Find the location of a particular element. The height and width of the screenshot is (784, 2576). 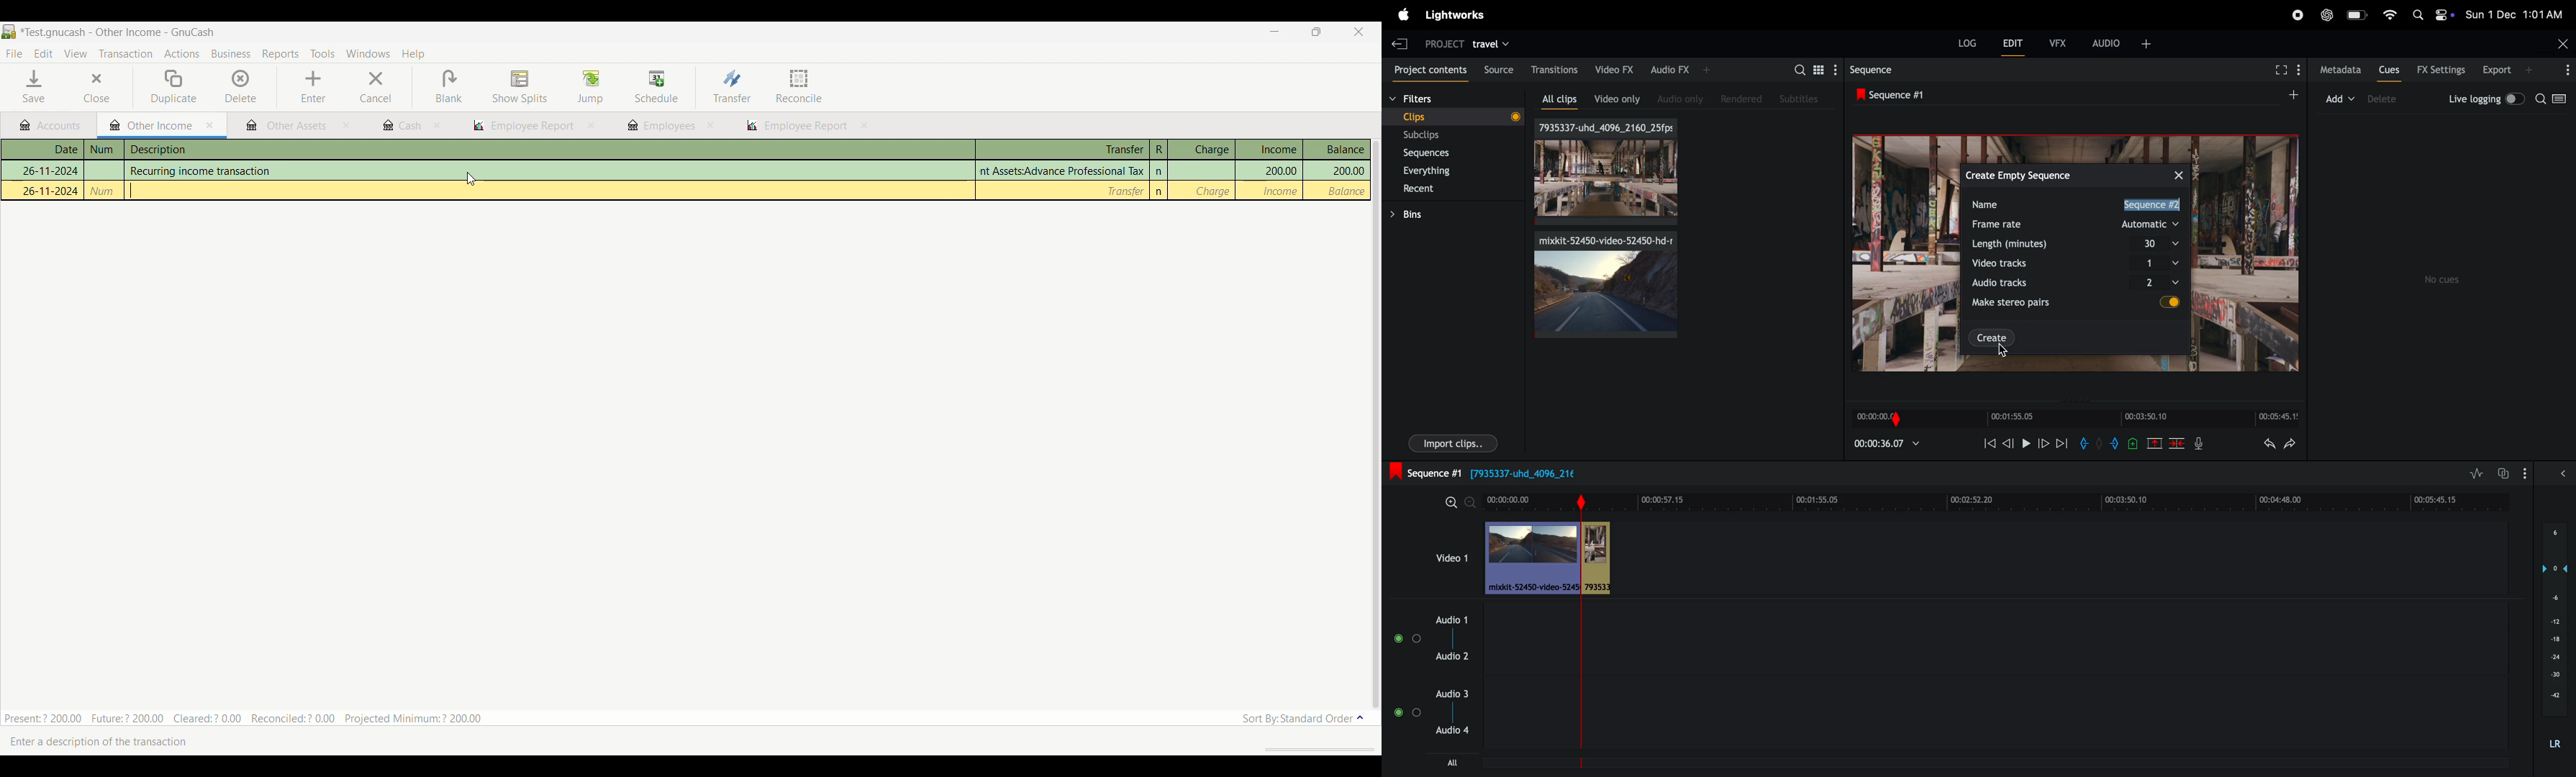

video fx is located at coordinates (1615, 68).